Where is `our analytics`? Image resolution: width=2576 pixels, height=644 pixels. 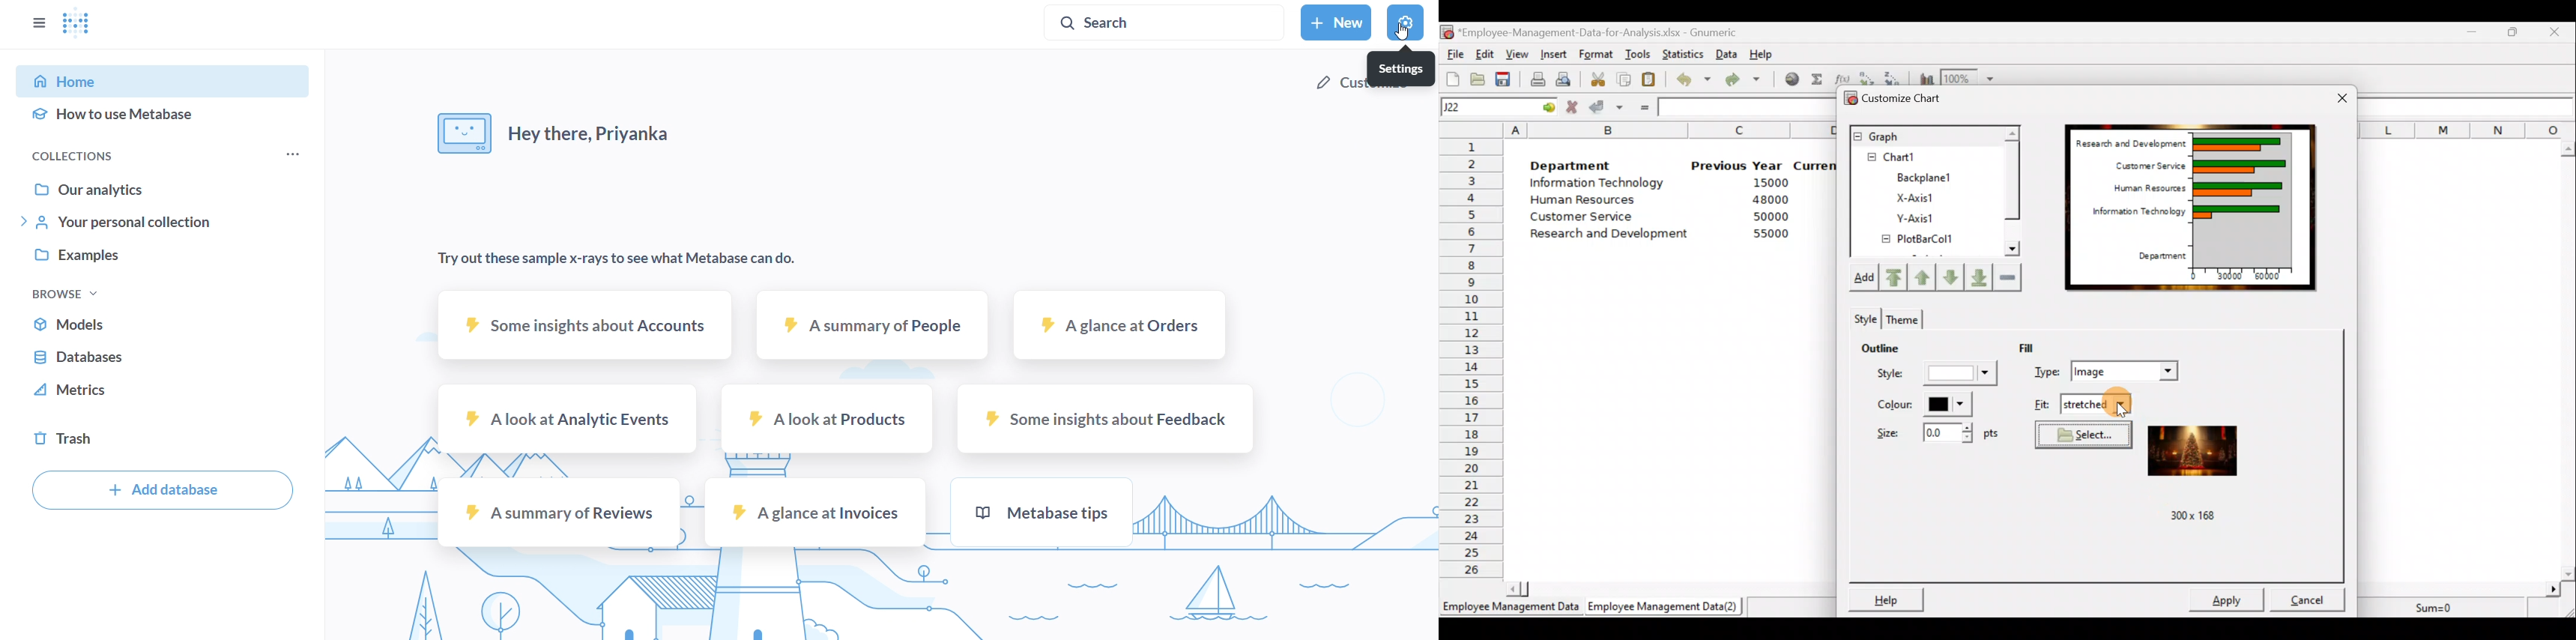 our analytics is located at coordinates (164, 190).